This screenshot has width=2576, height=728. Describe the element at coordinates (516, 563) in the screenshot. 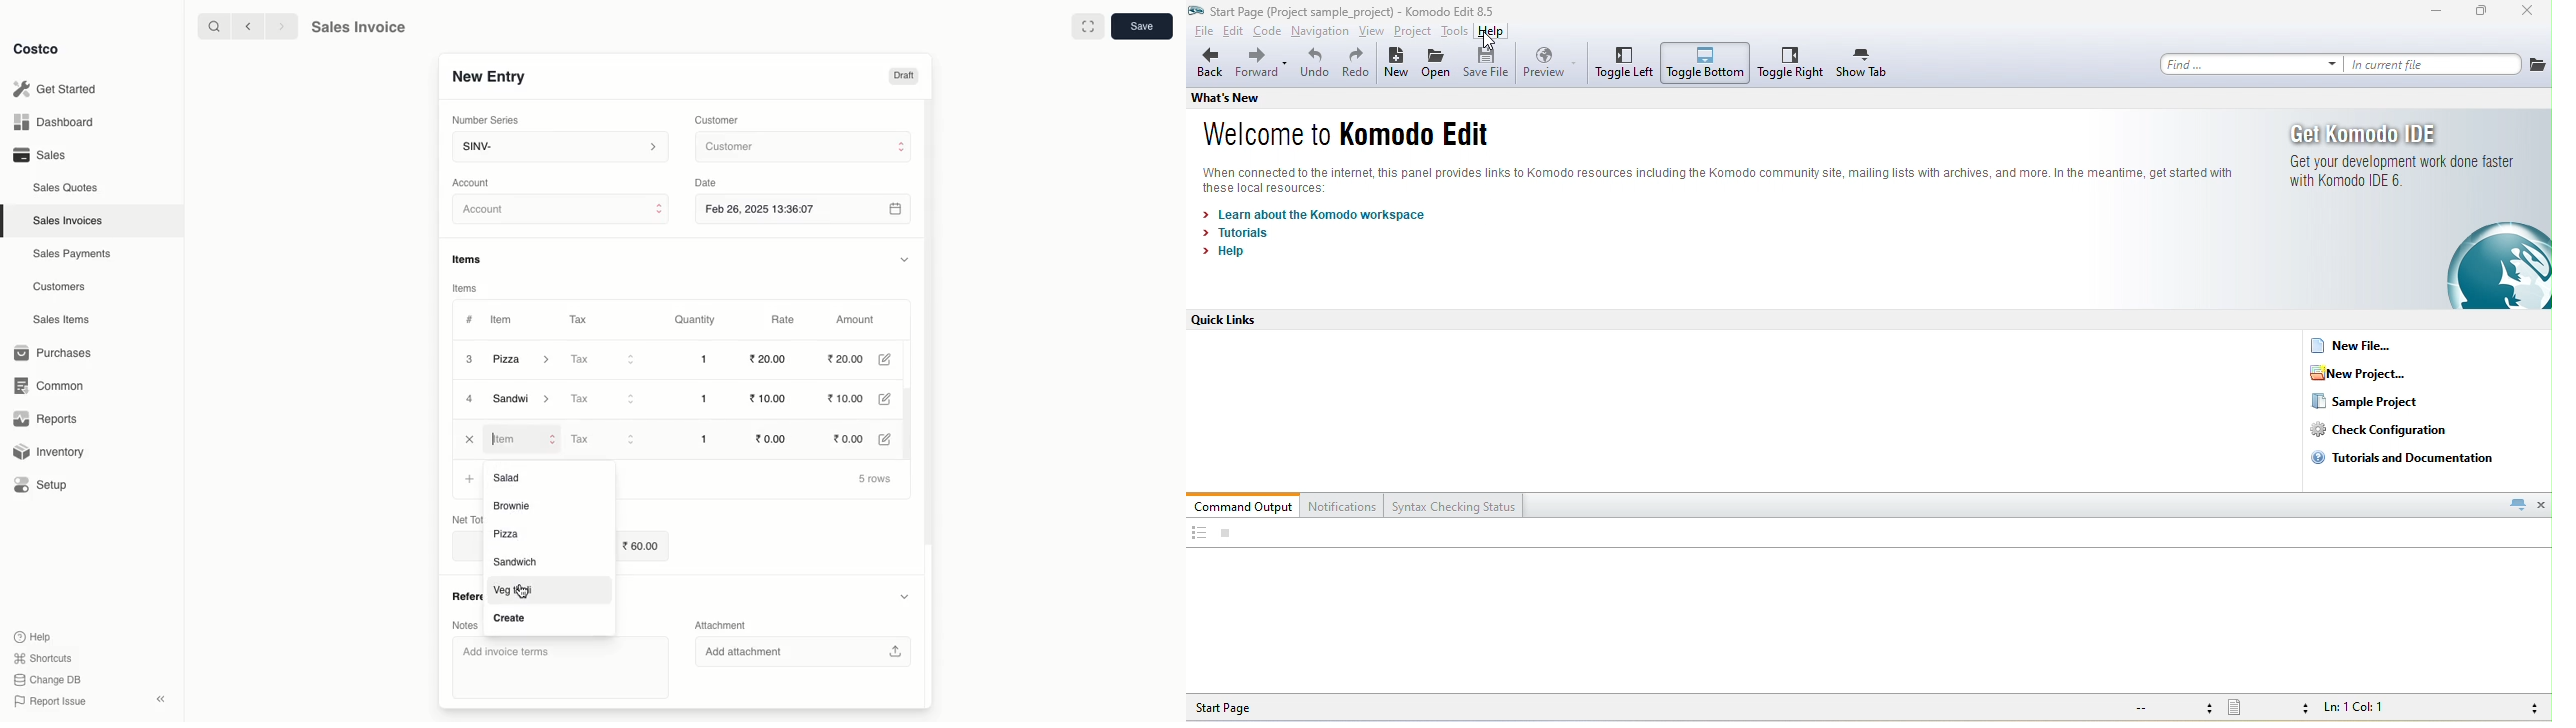

I see `‘Sandwich` at that location.